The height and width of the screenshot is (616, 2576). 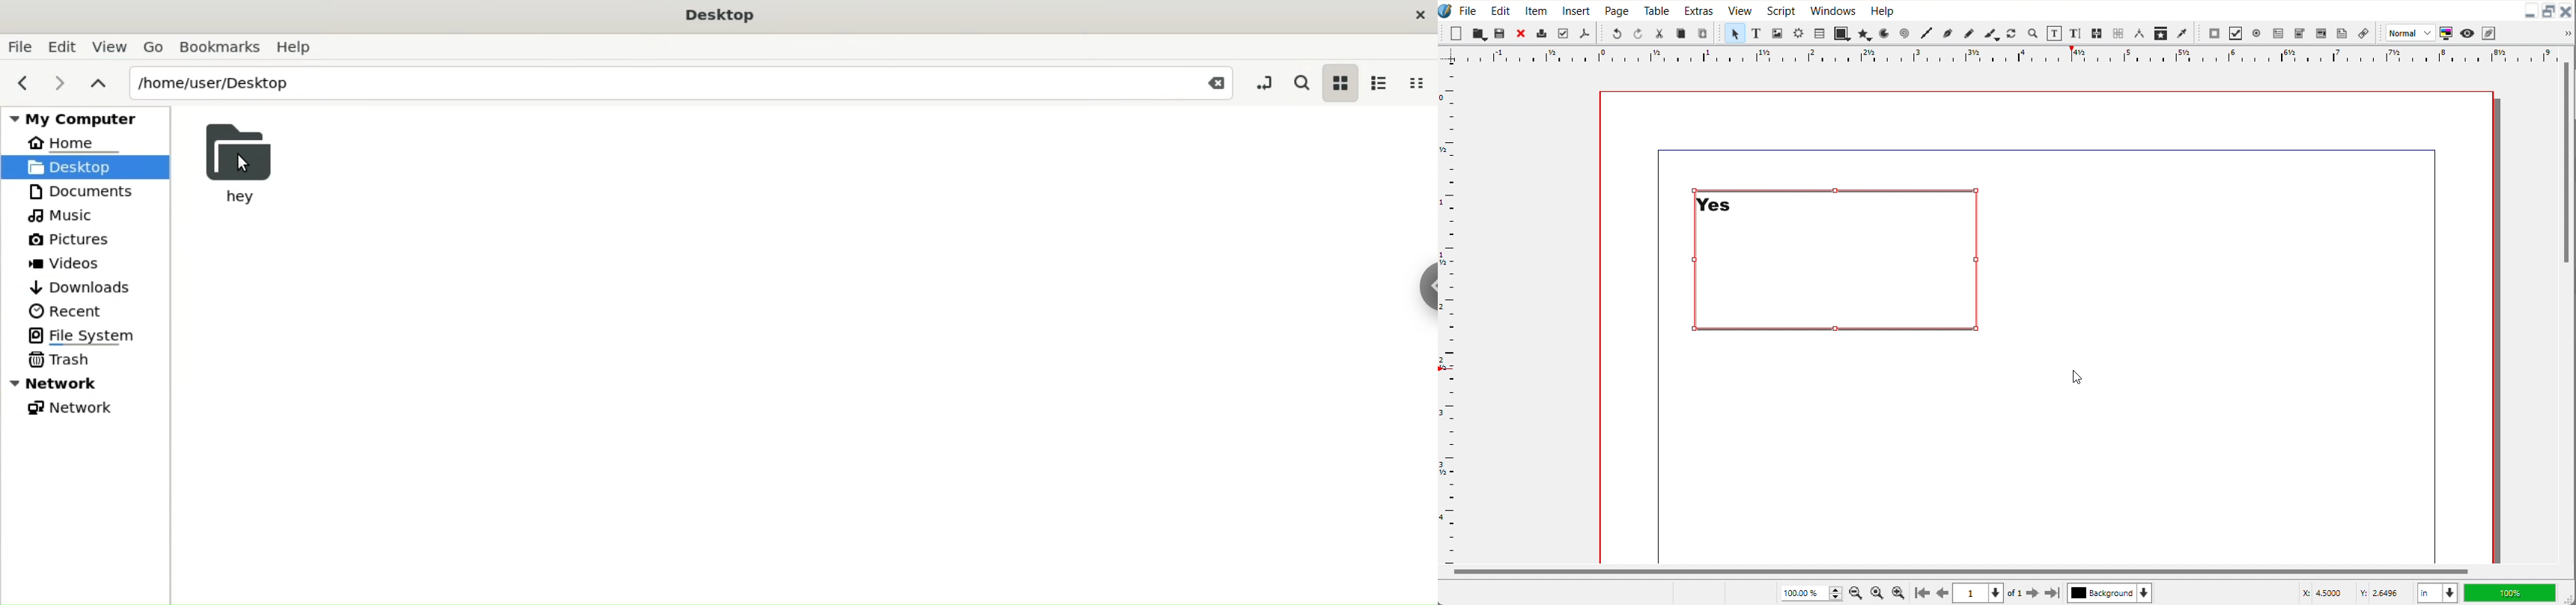 I want to click on PDF Combo button, so click(x=2299, y=33).